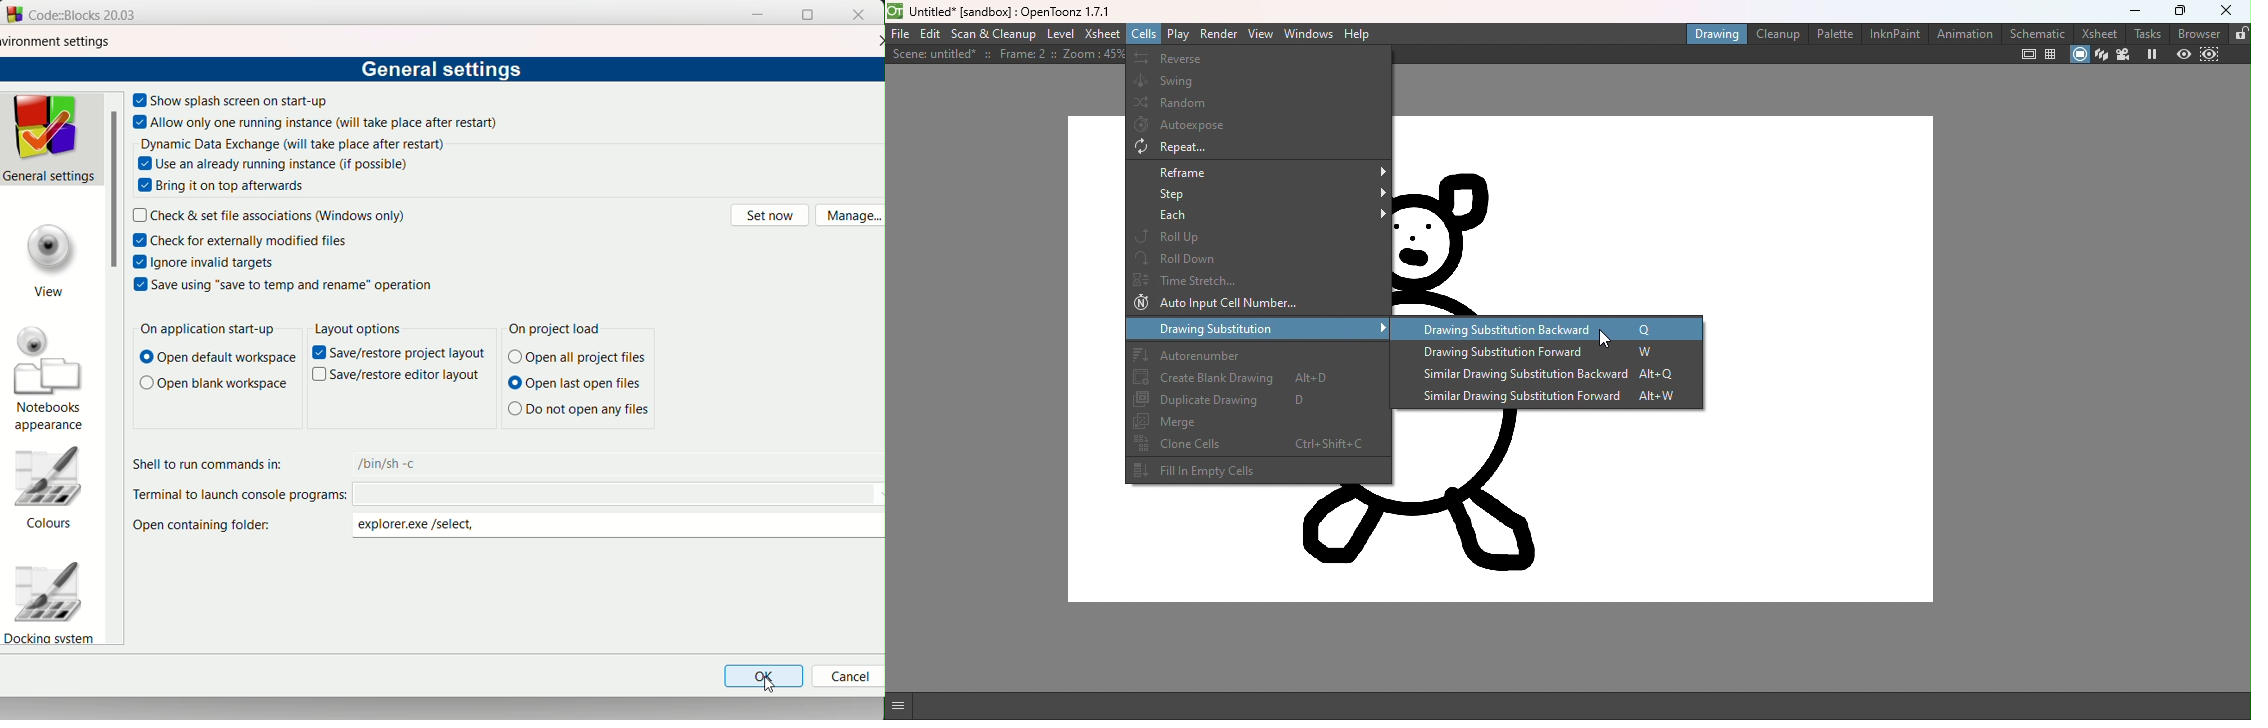 Image resolution: width=2268 pixels, height=728 pixels. I want to click on text, so click(243, 100).